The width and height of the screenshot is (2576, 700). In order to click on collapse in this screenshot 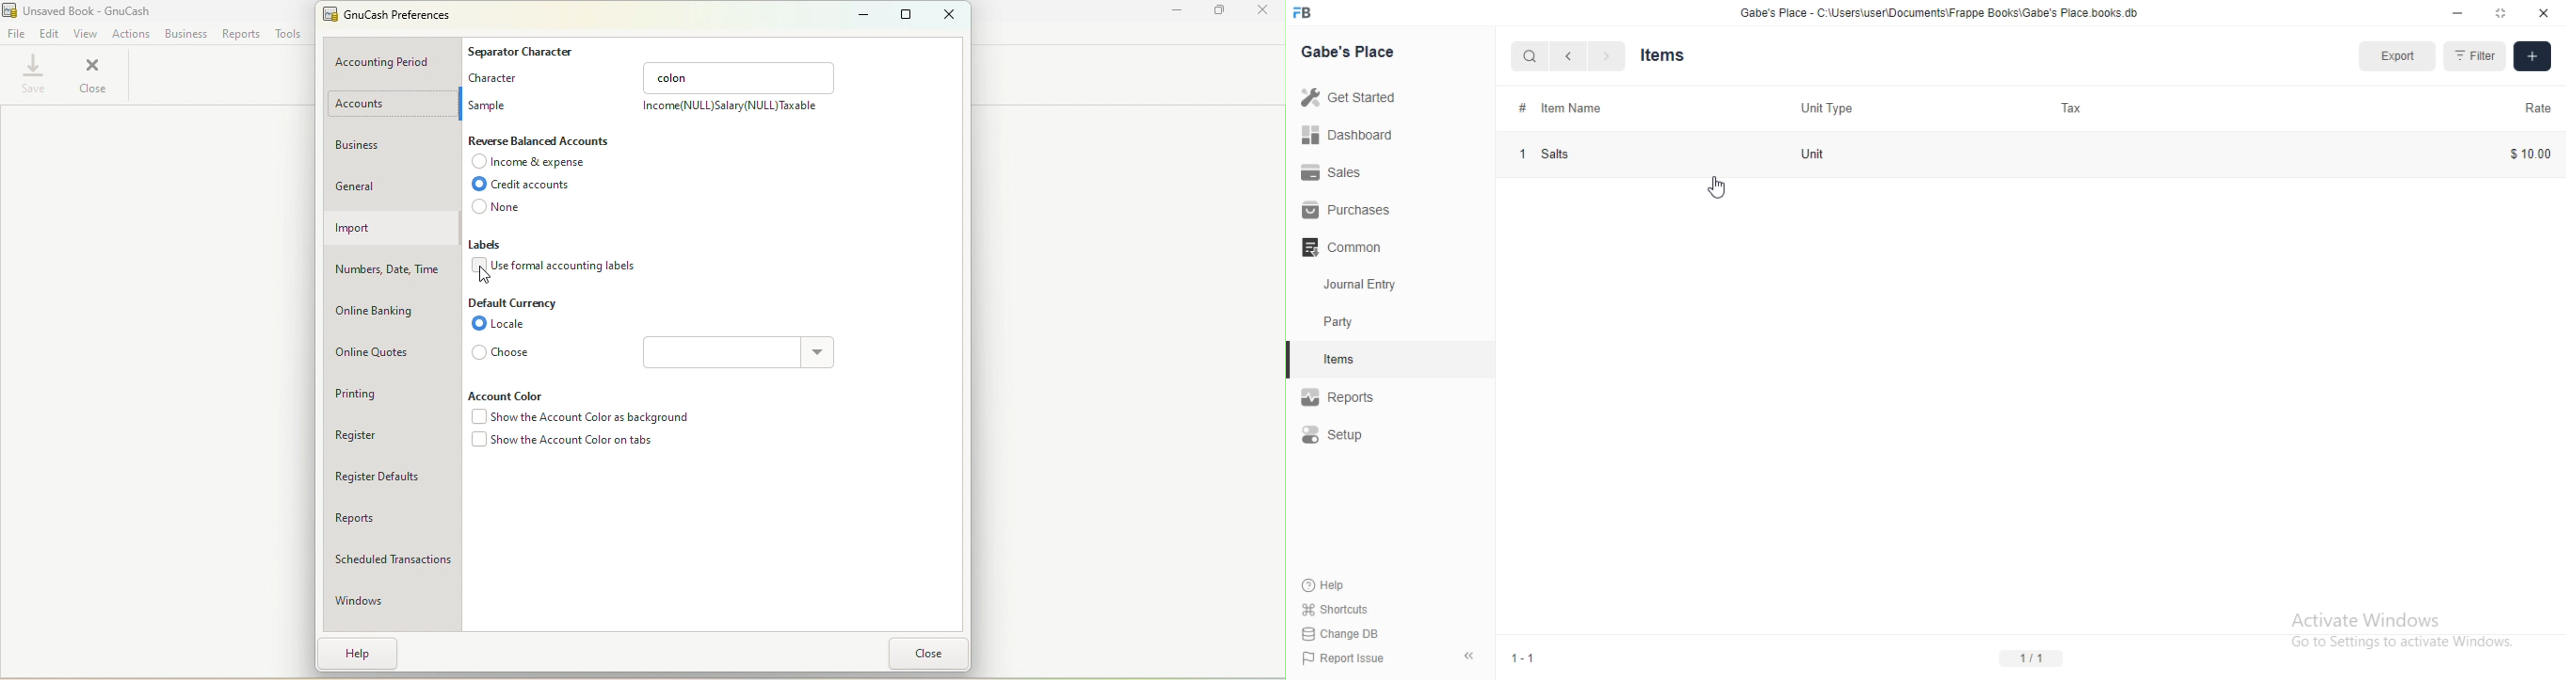, I will do `click(1473, 659)`.